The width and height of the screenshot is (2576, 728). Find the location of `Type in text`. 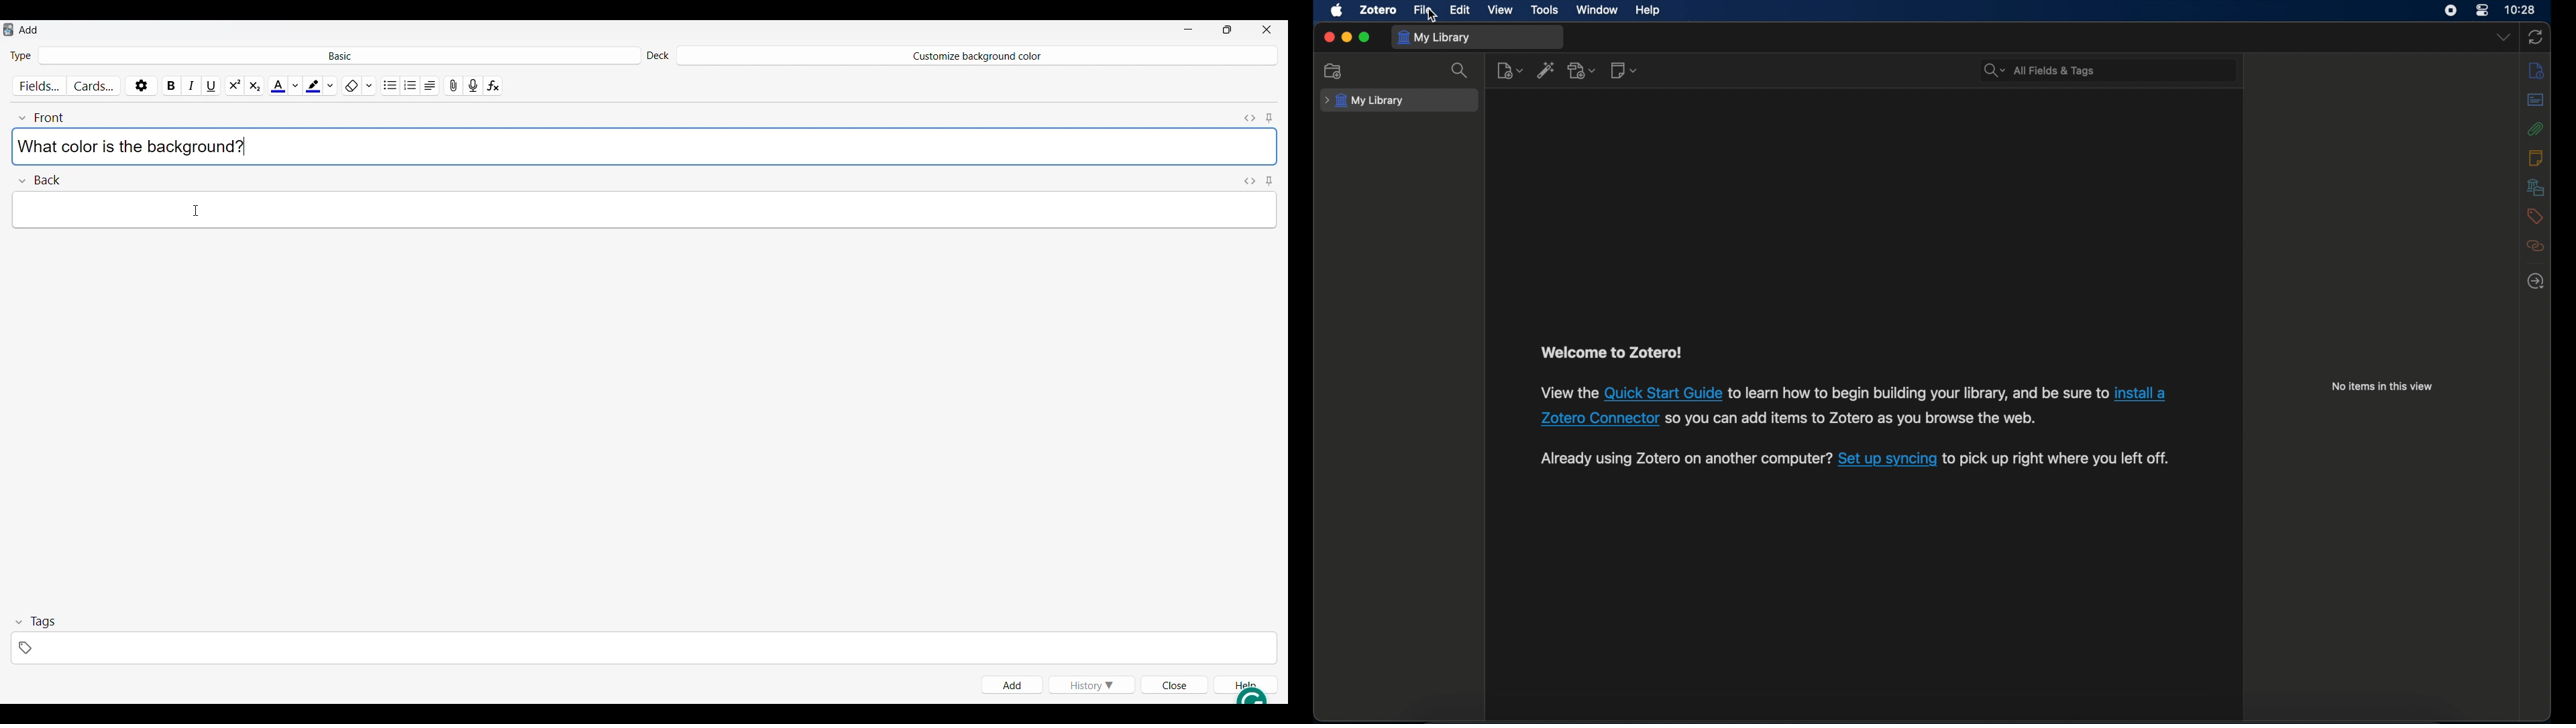

Type in text is located at coordinates (643, 207).